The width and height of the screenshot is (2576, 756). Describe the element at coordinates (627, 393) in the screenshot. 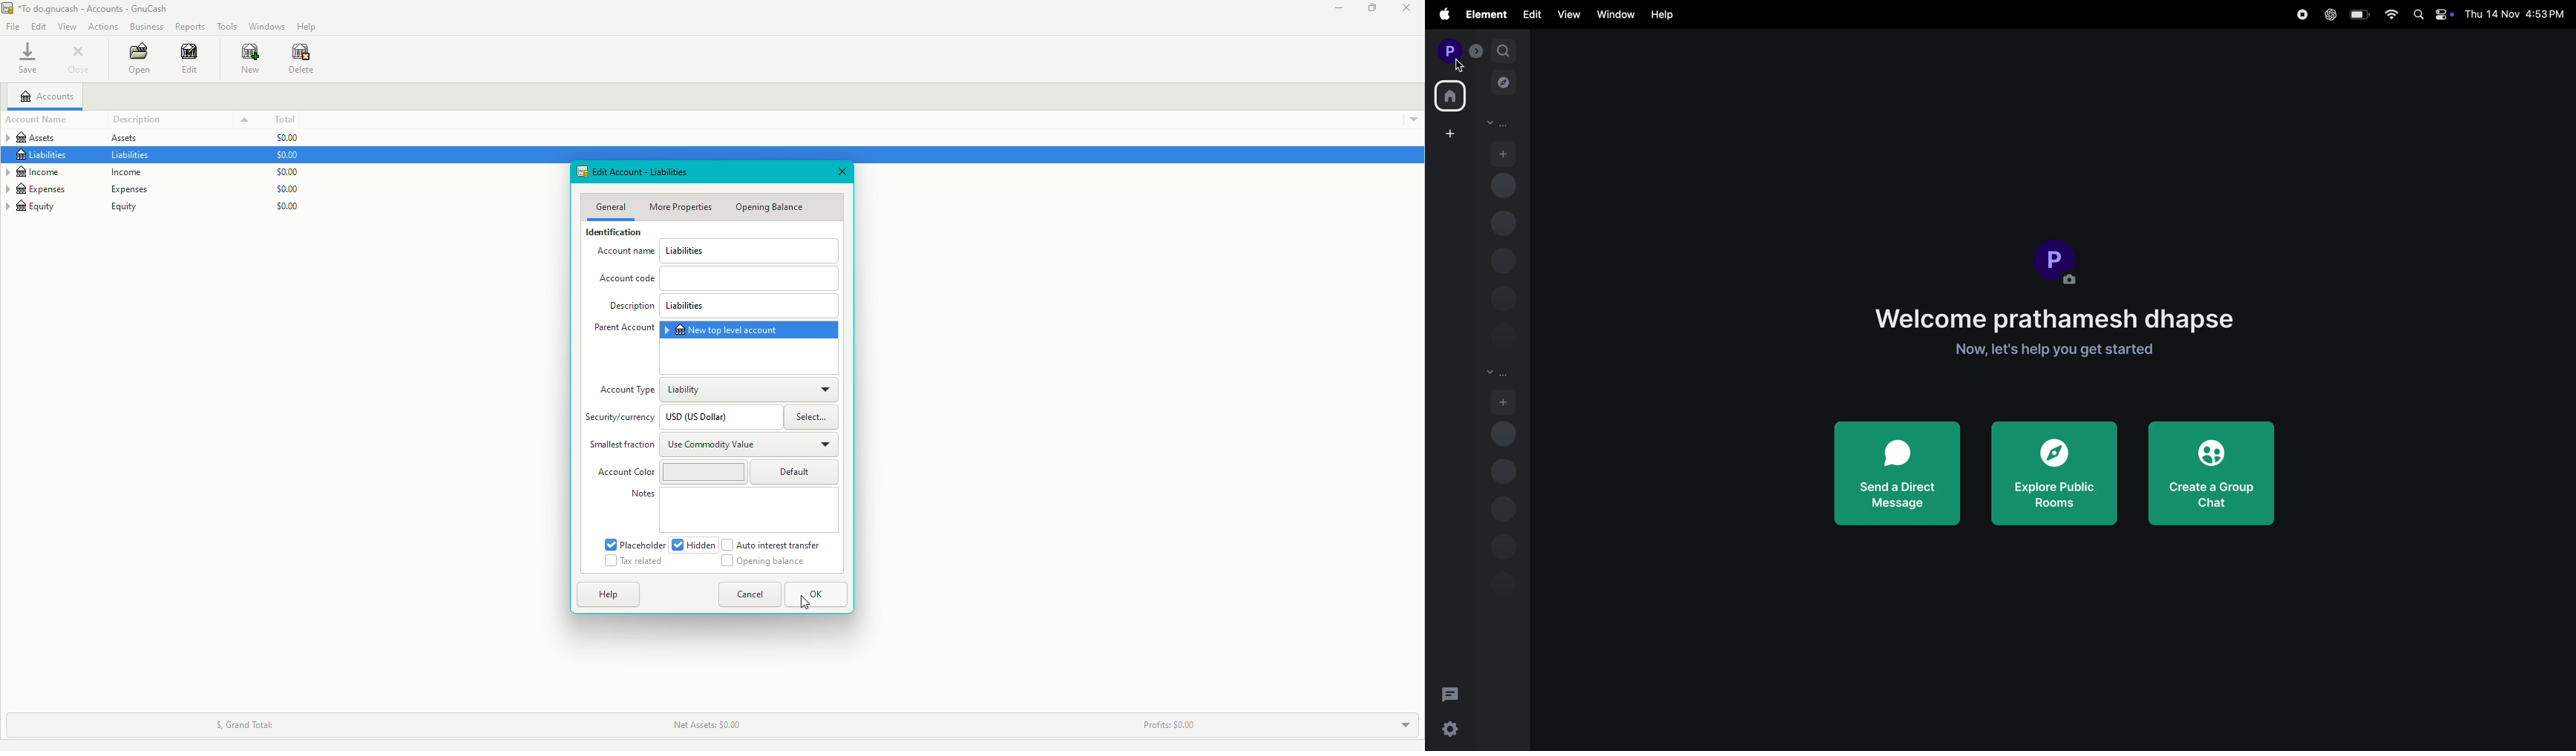

I see `Account Type` at that location.